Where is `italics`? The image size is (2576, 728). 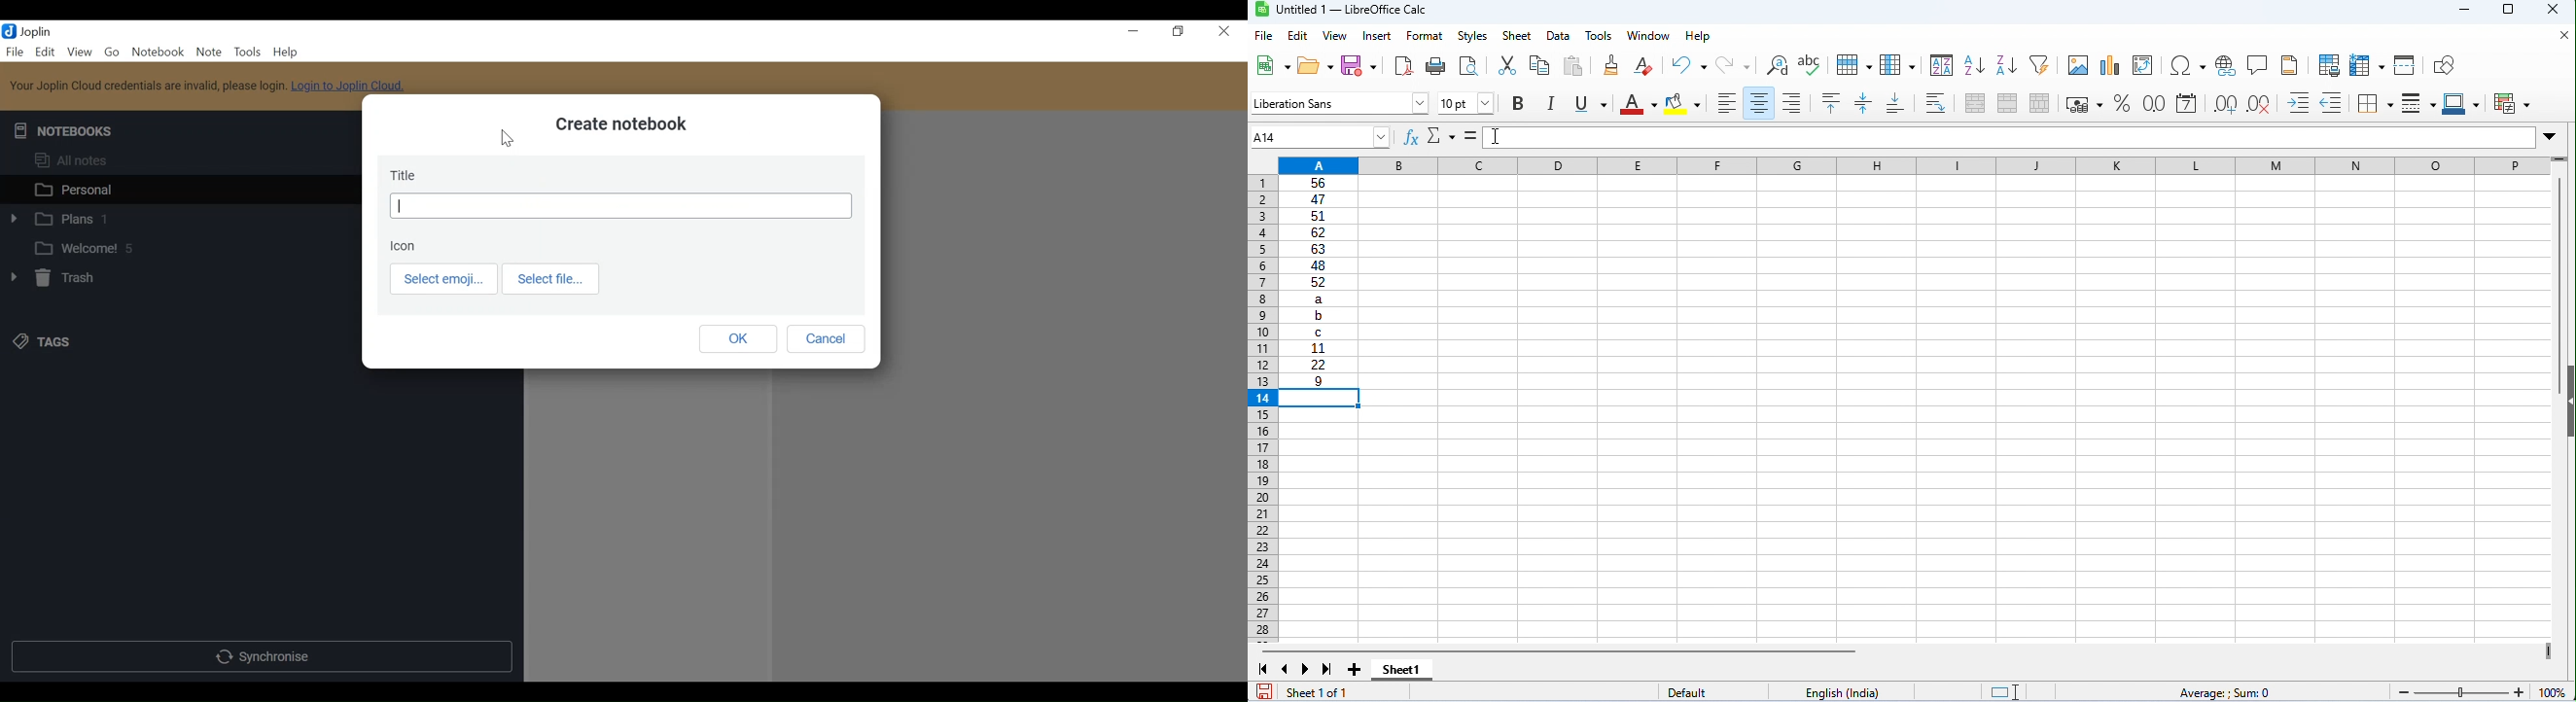 italics is located at coordinates (1550, 103).